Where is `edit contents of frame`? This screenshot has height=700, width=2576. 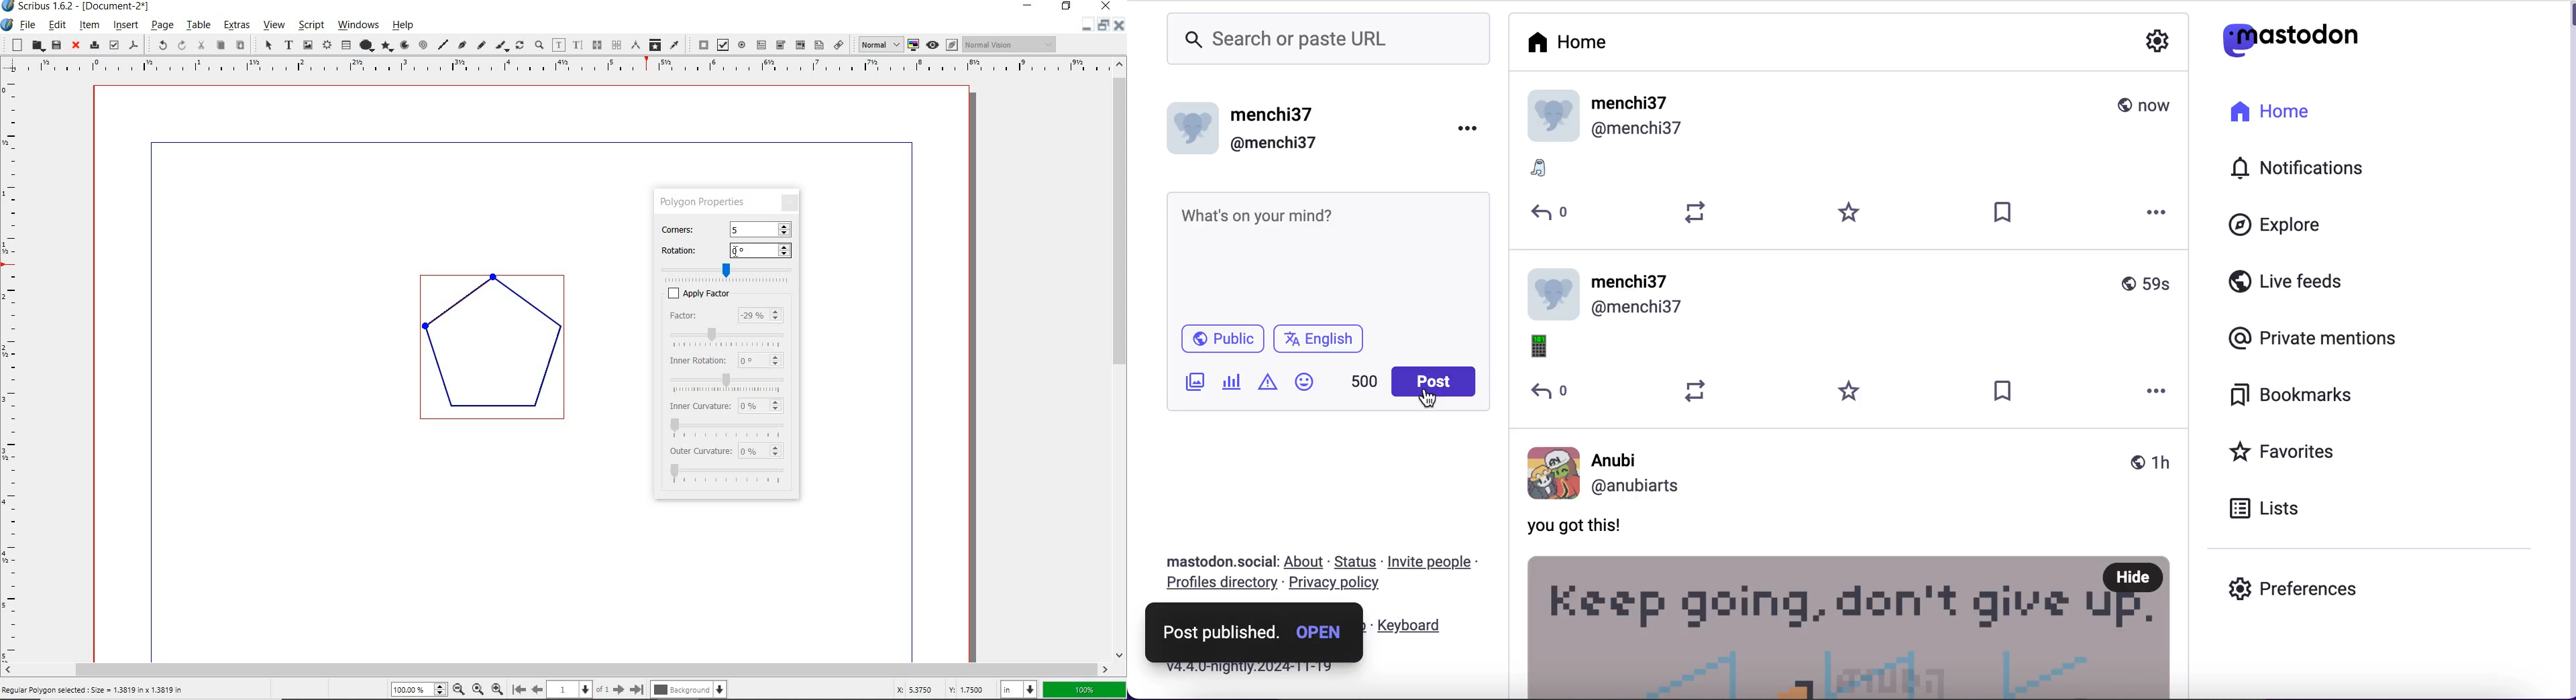
edit contents of frame is located at coordinates (559, 44).